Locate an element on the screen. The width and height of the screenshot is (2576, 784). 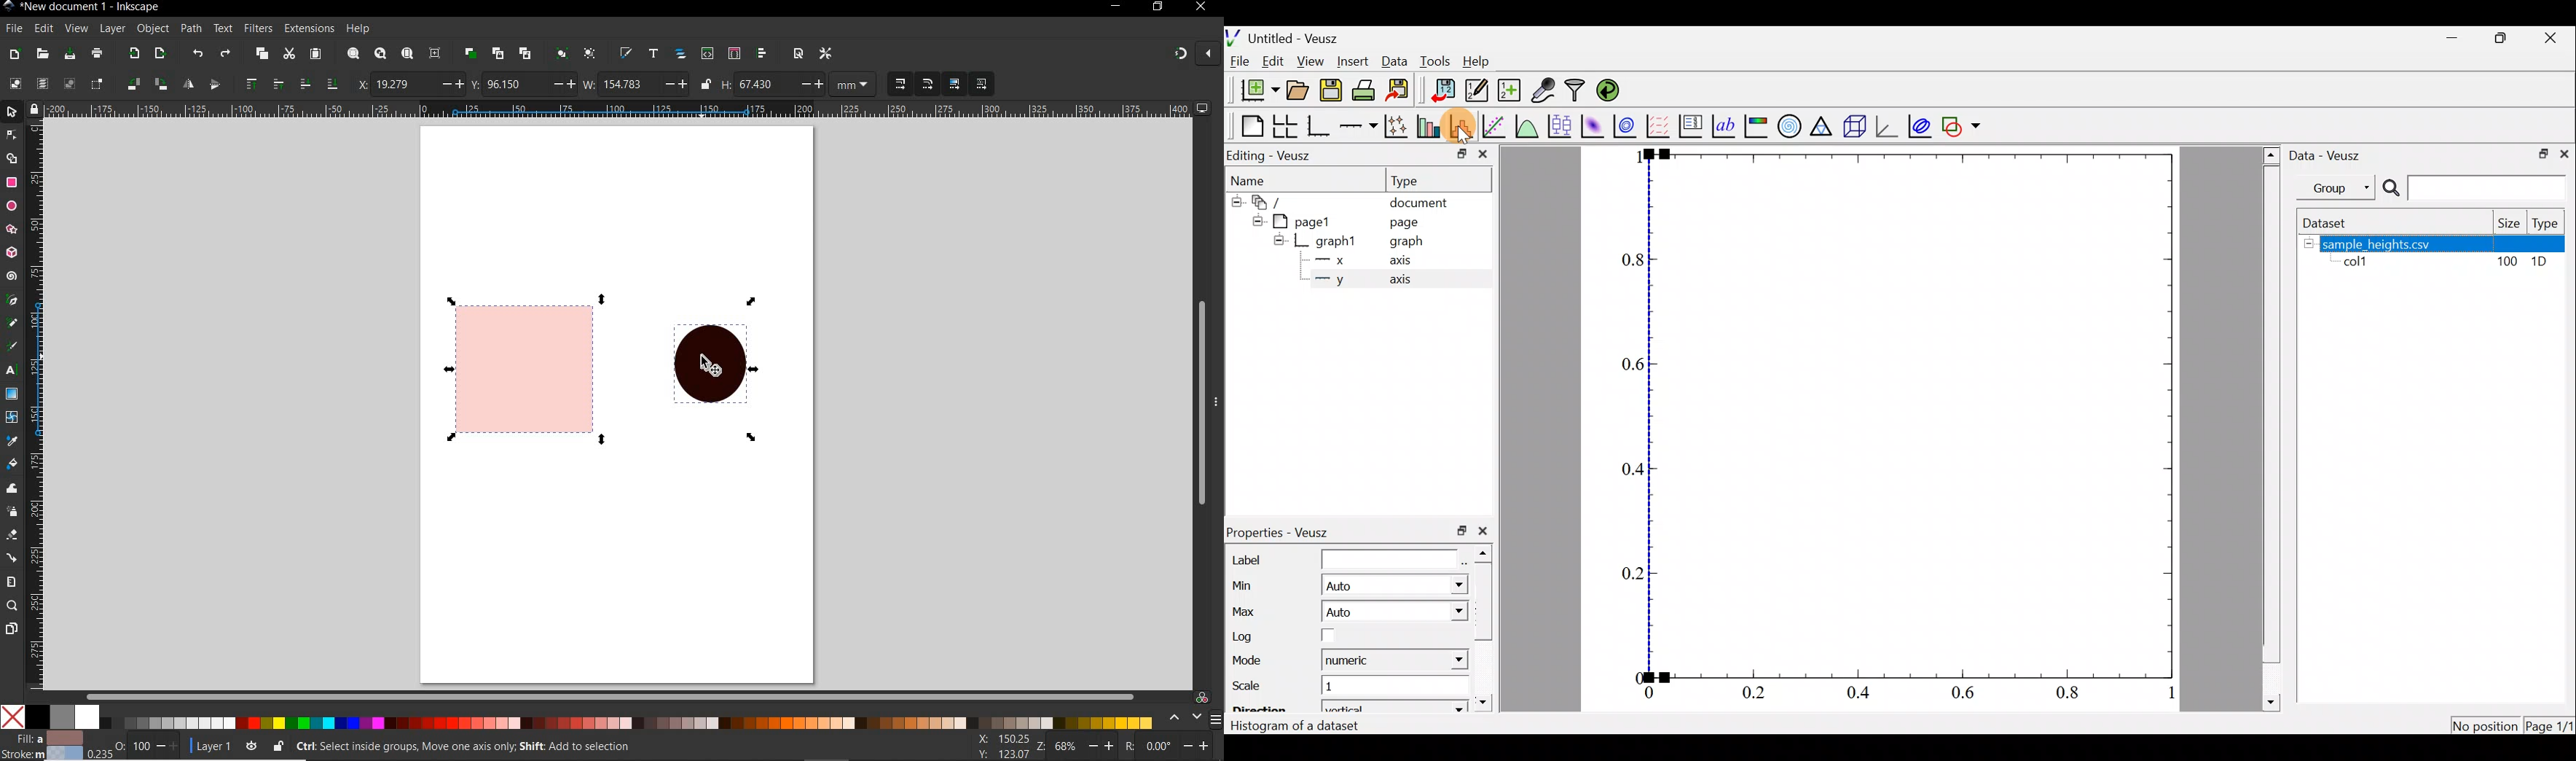
lower is located at coordinates (305, 85).